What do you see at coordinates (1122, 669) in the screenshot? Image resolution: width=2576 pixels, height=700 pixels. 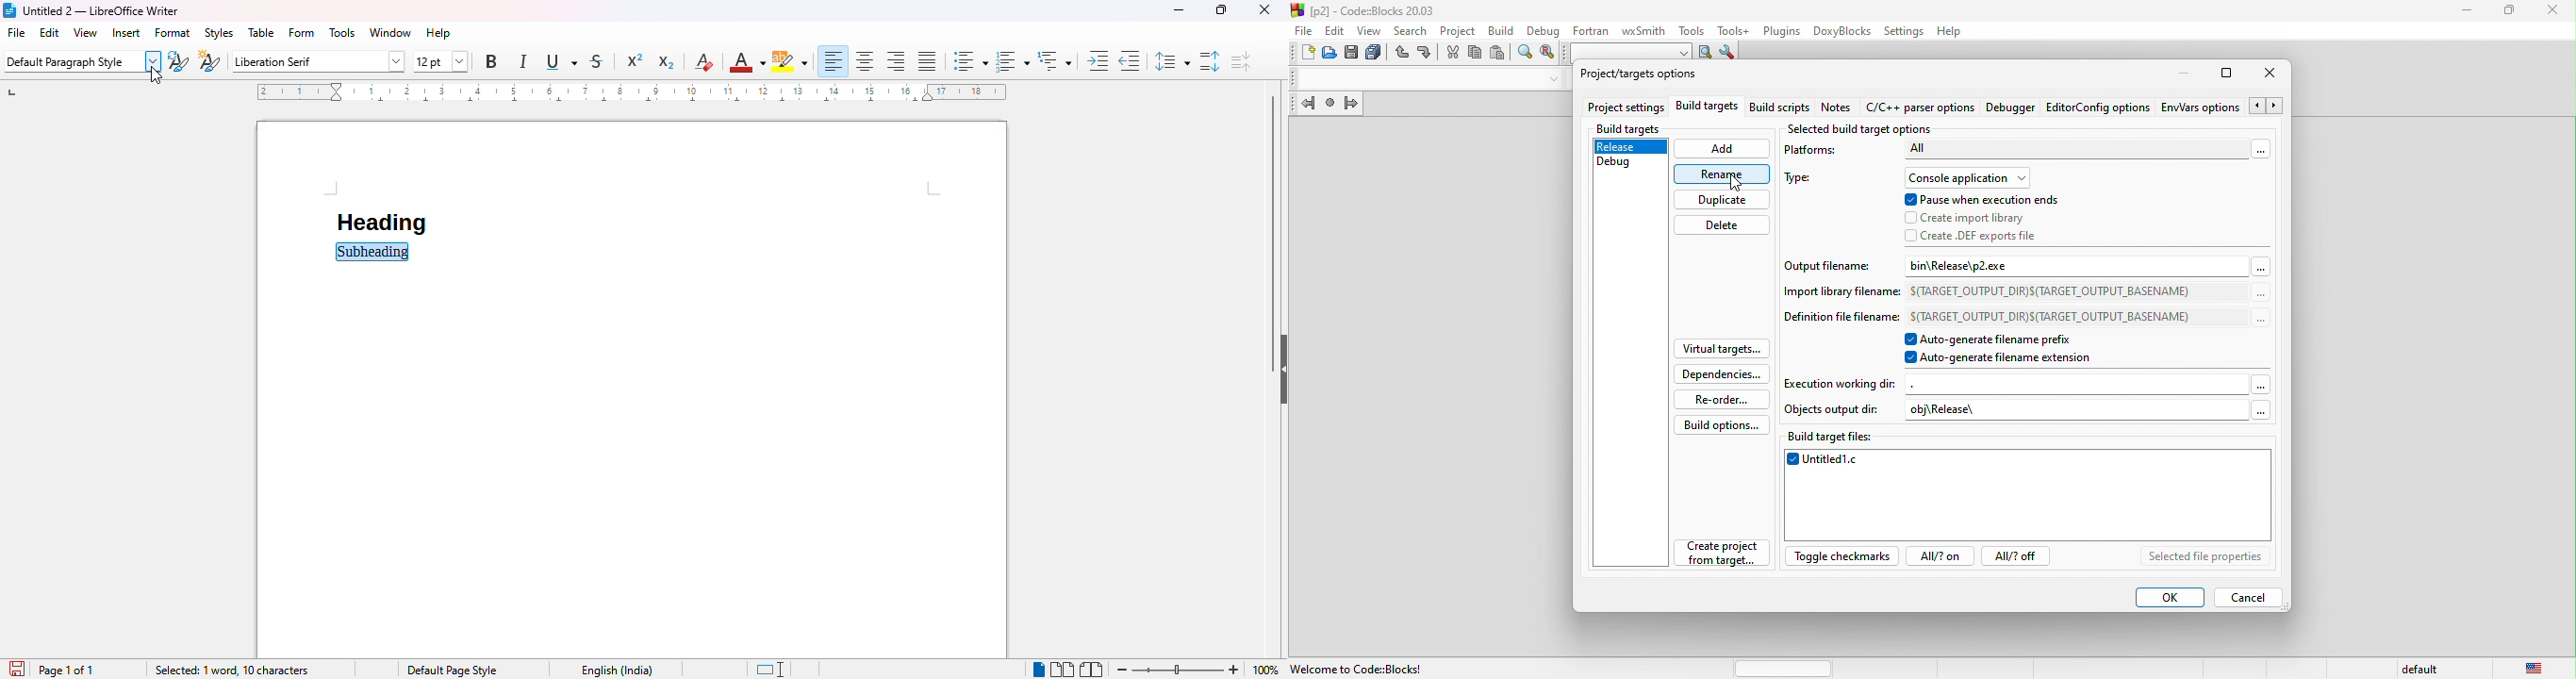 I see `zoom out` at bounding box center [1122, 669].